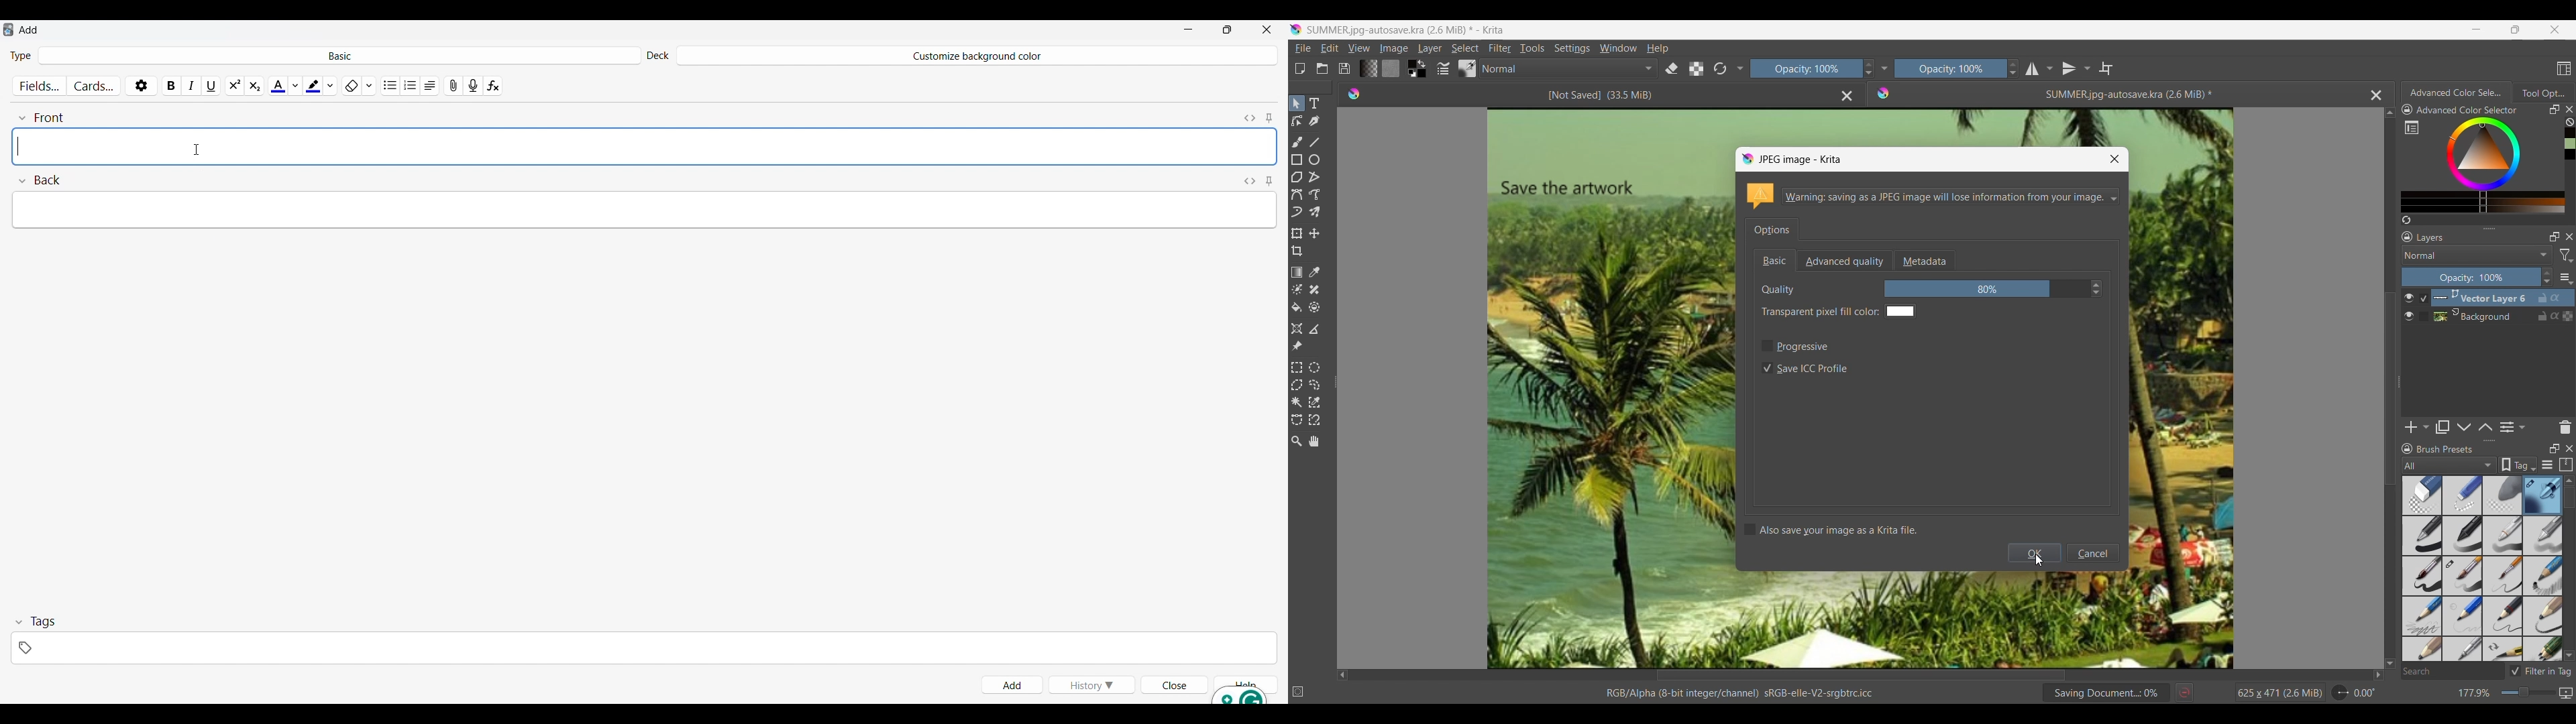 The image size is (2576, 728). What do you see at coordinates (2471, 277) in the screenshot?
I see `Change percentage of opacity` at bounding box center [2471, 277].